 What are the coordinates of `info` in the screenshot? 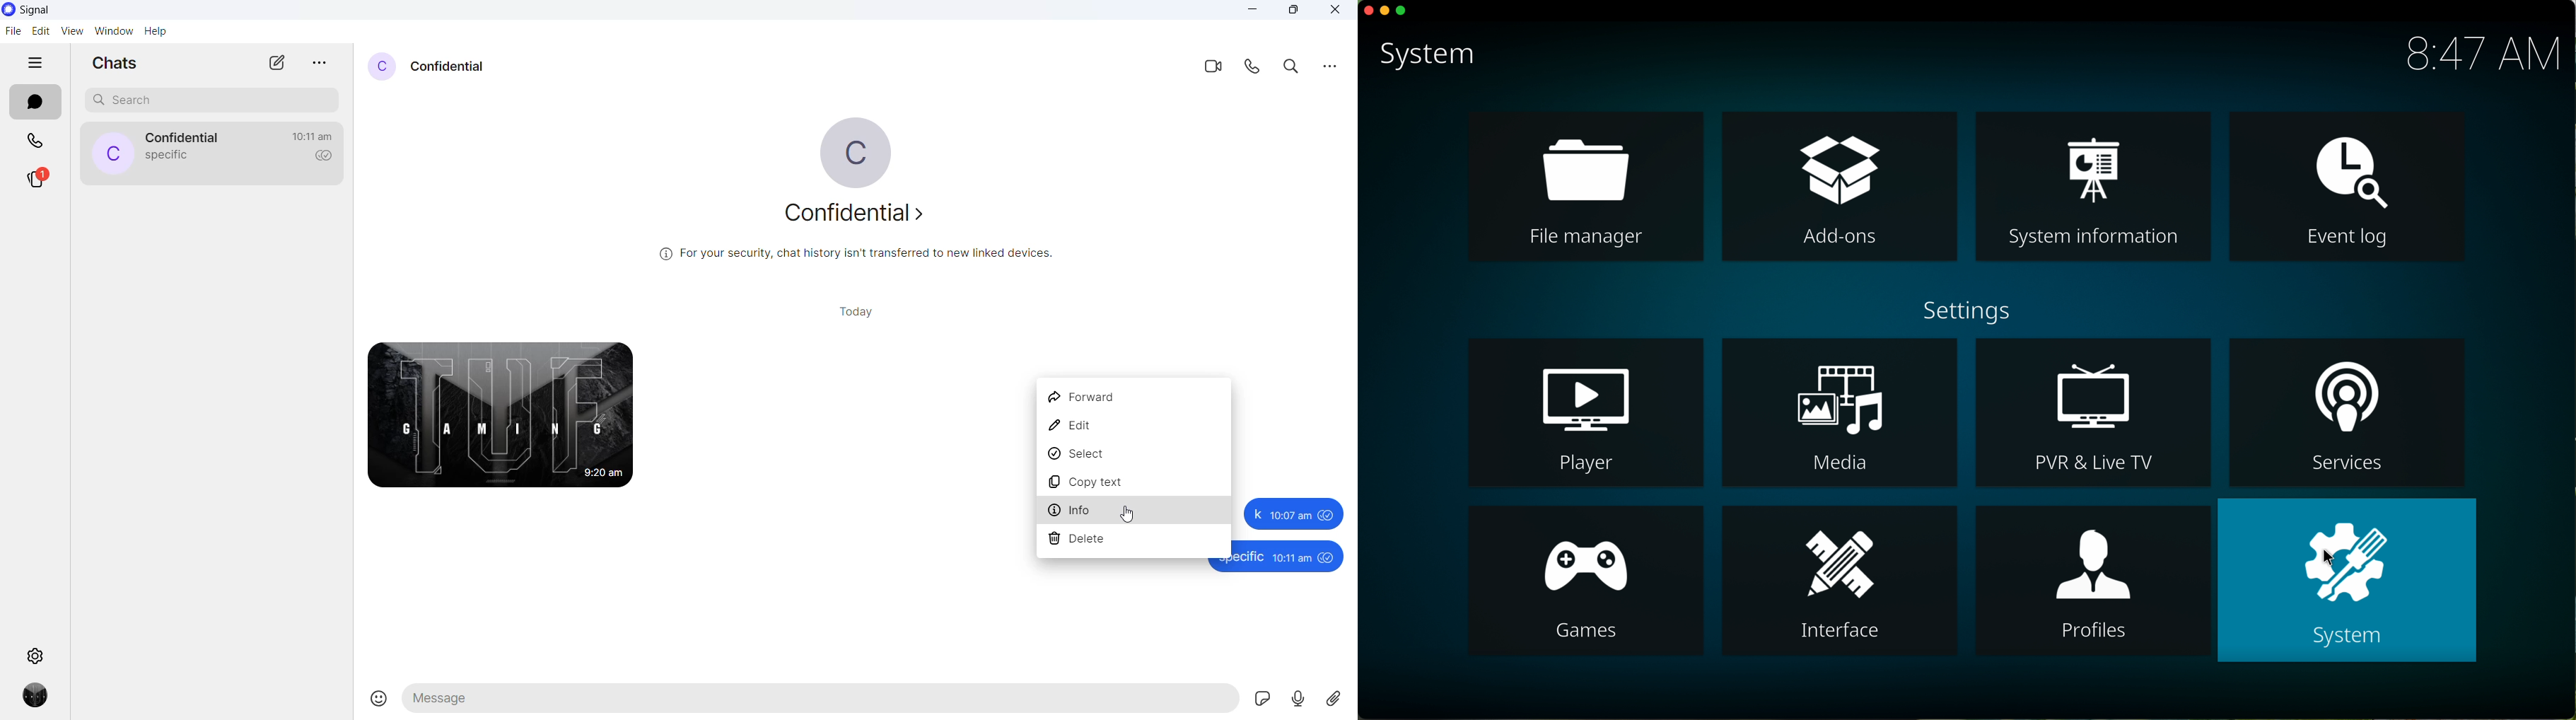 It's located at (1134, 512).